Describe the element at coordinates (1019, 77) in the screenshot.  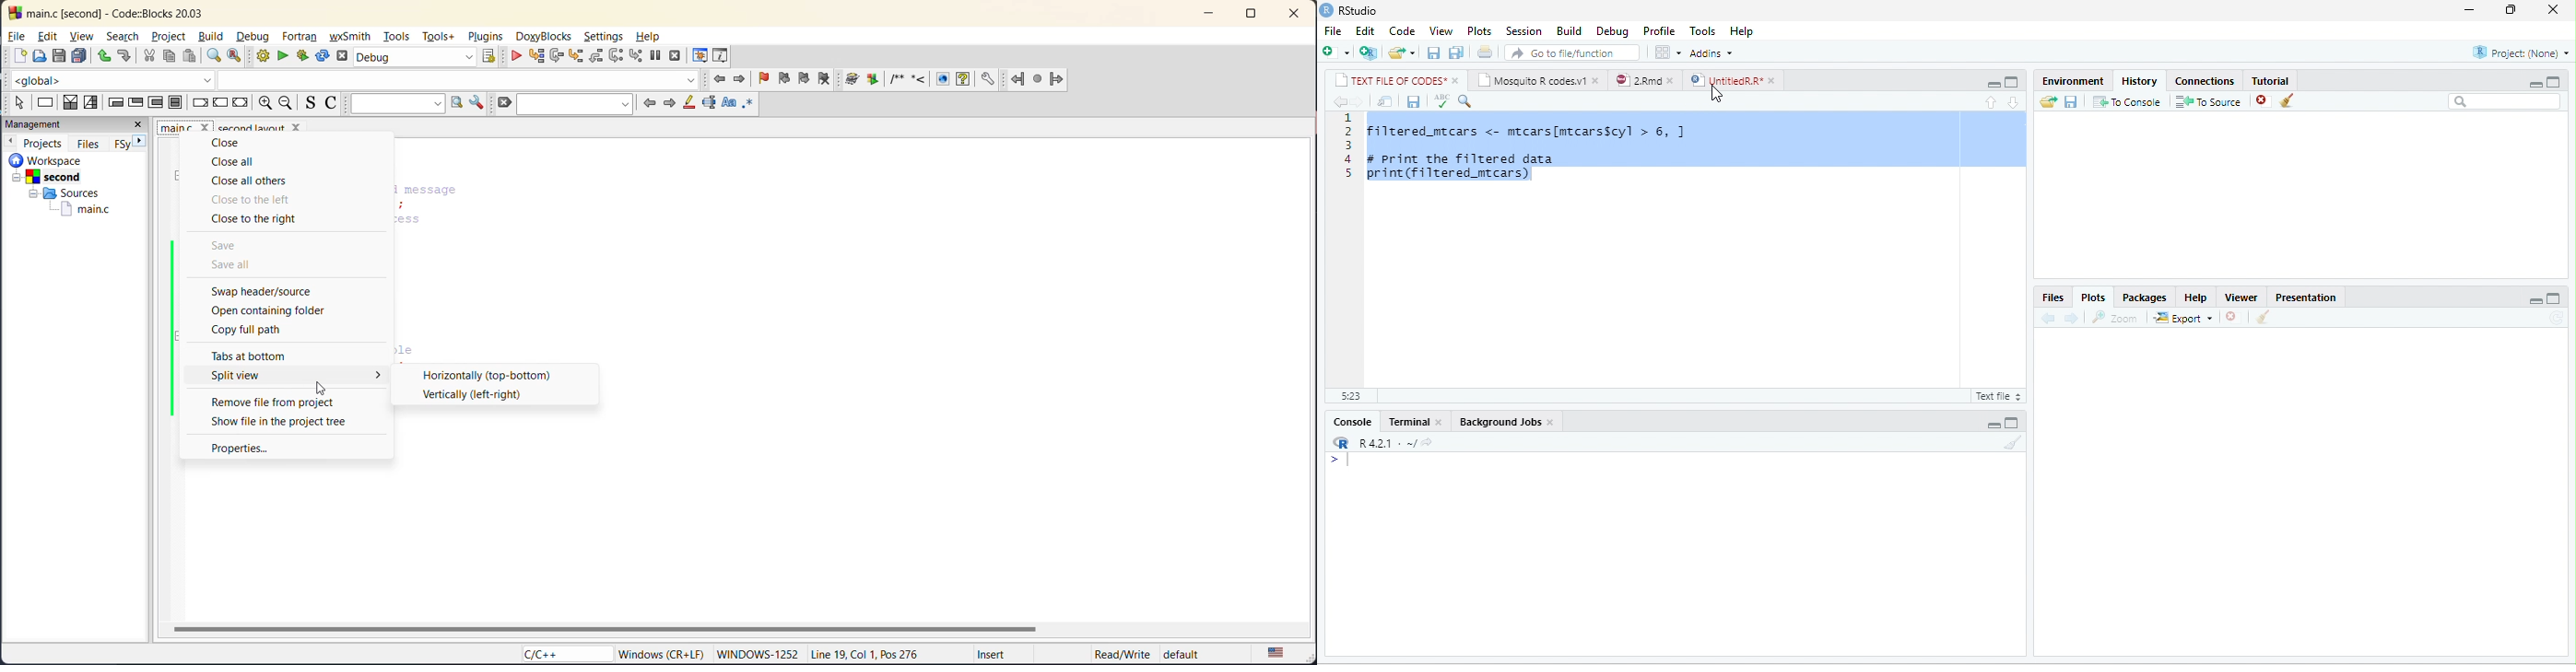
I see `jump backword` at that location.